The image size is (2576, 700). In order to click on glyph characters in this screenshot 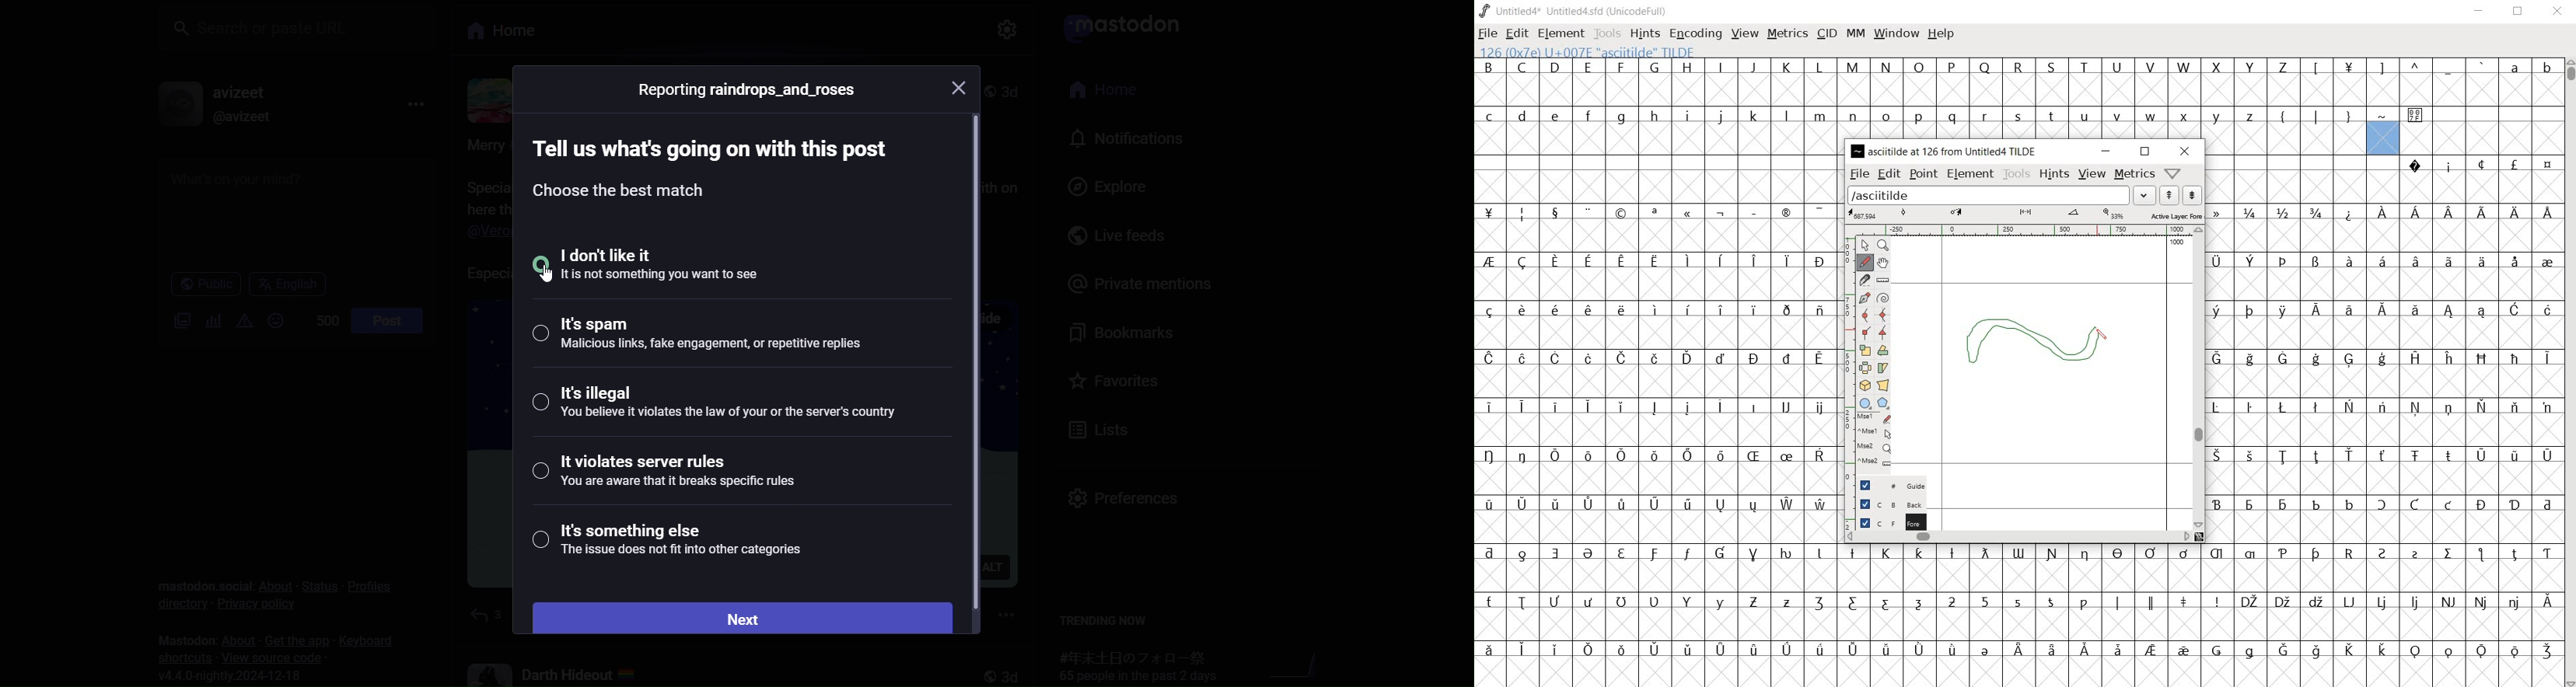, I will do `click(1657, 368)`.